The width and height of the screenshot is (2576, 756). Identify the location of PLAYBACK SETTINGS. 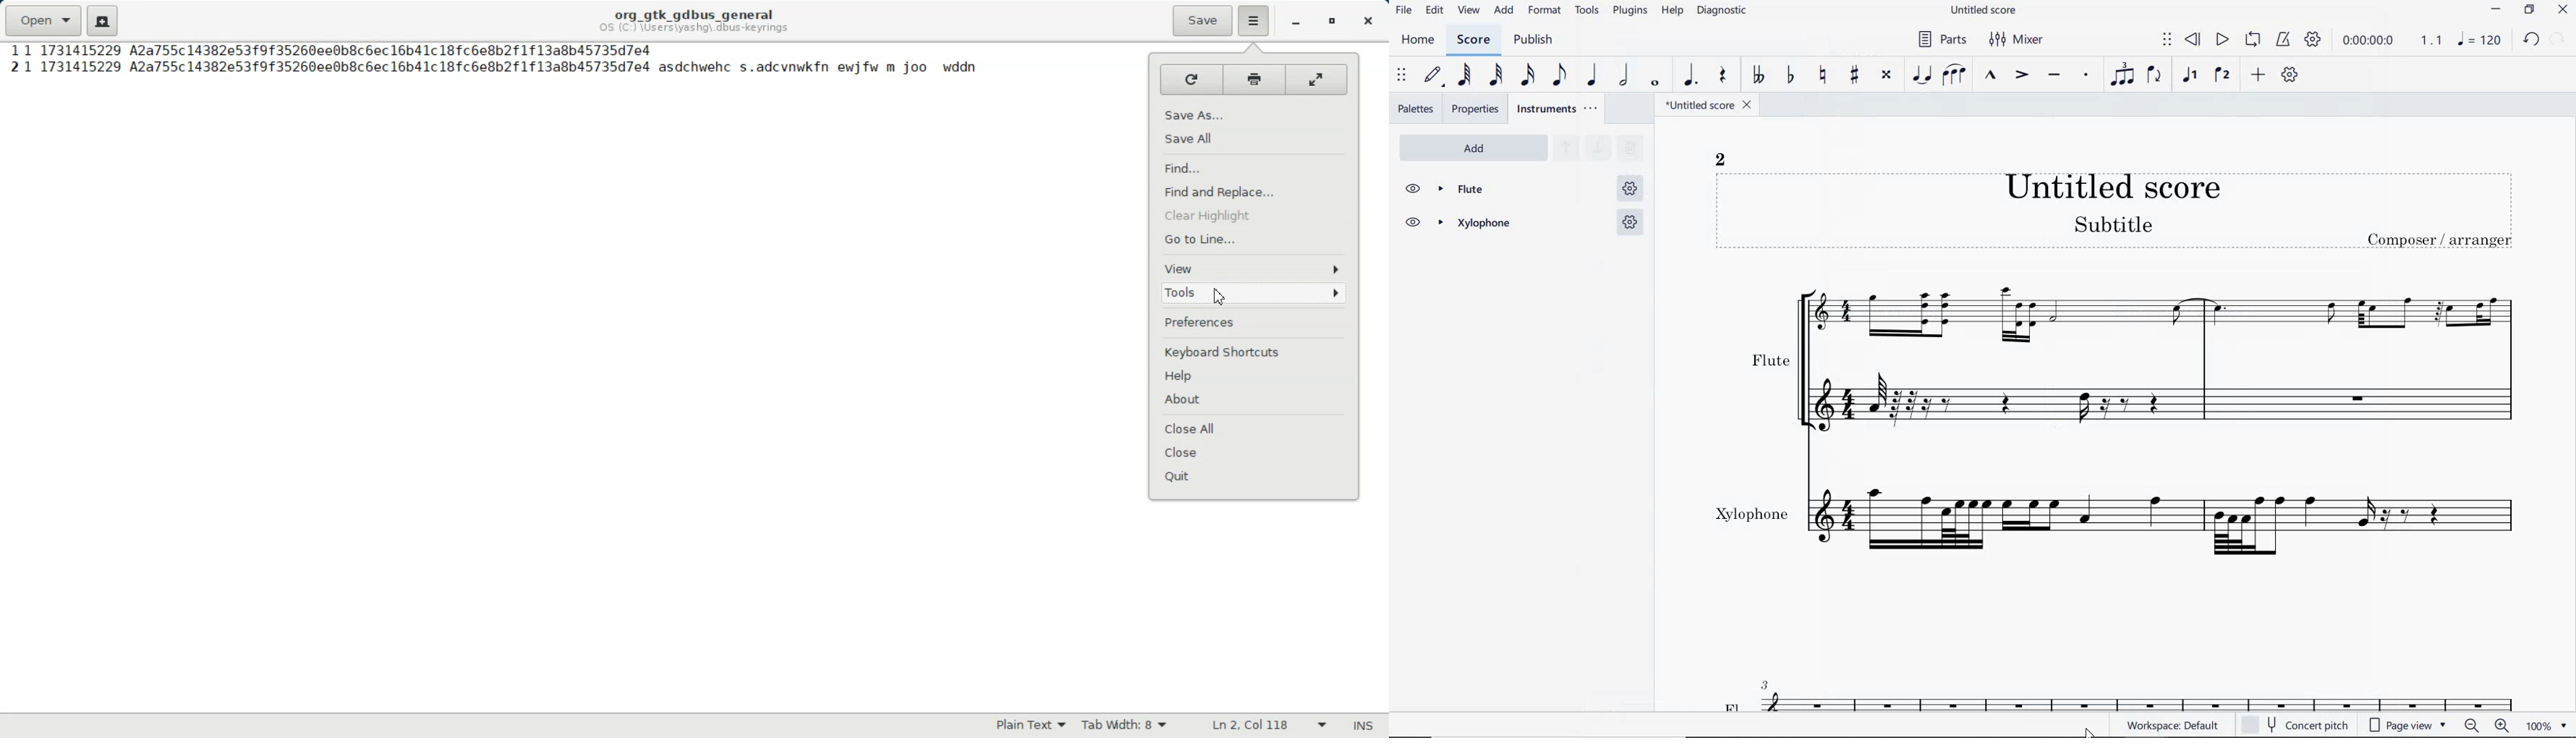
(2313, 40).